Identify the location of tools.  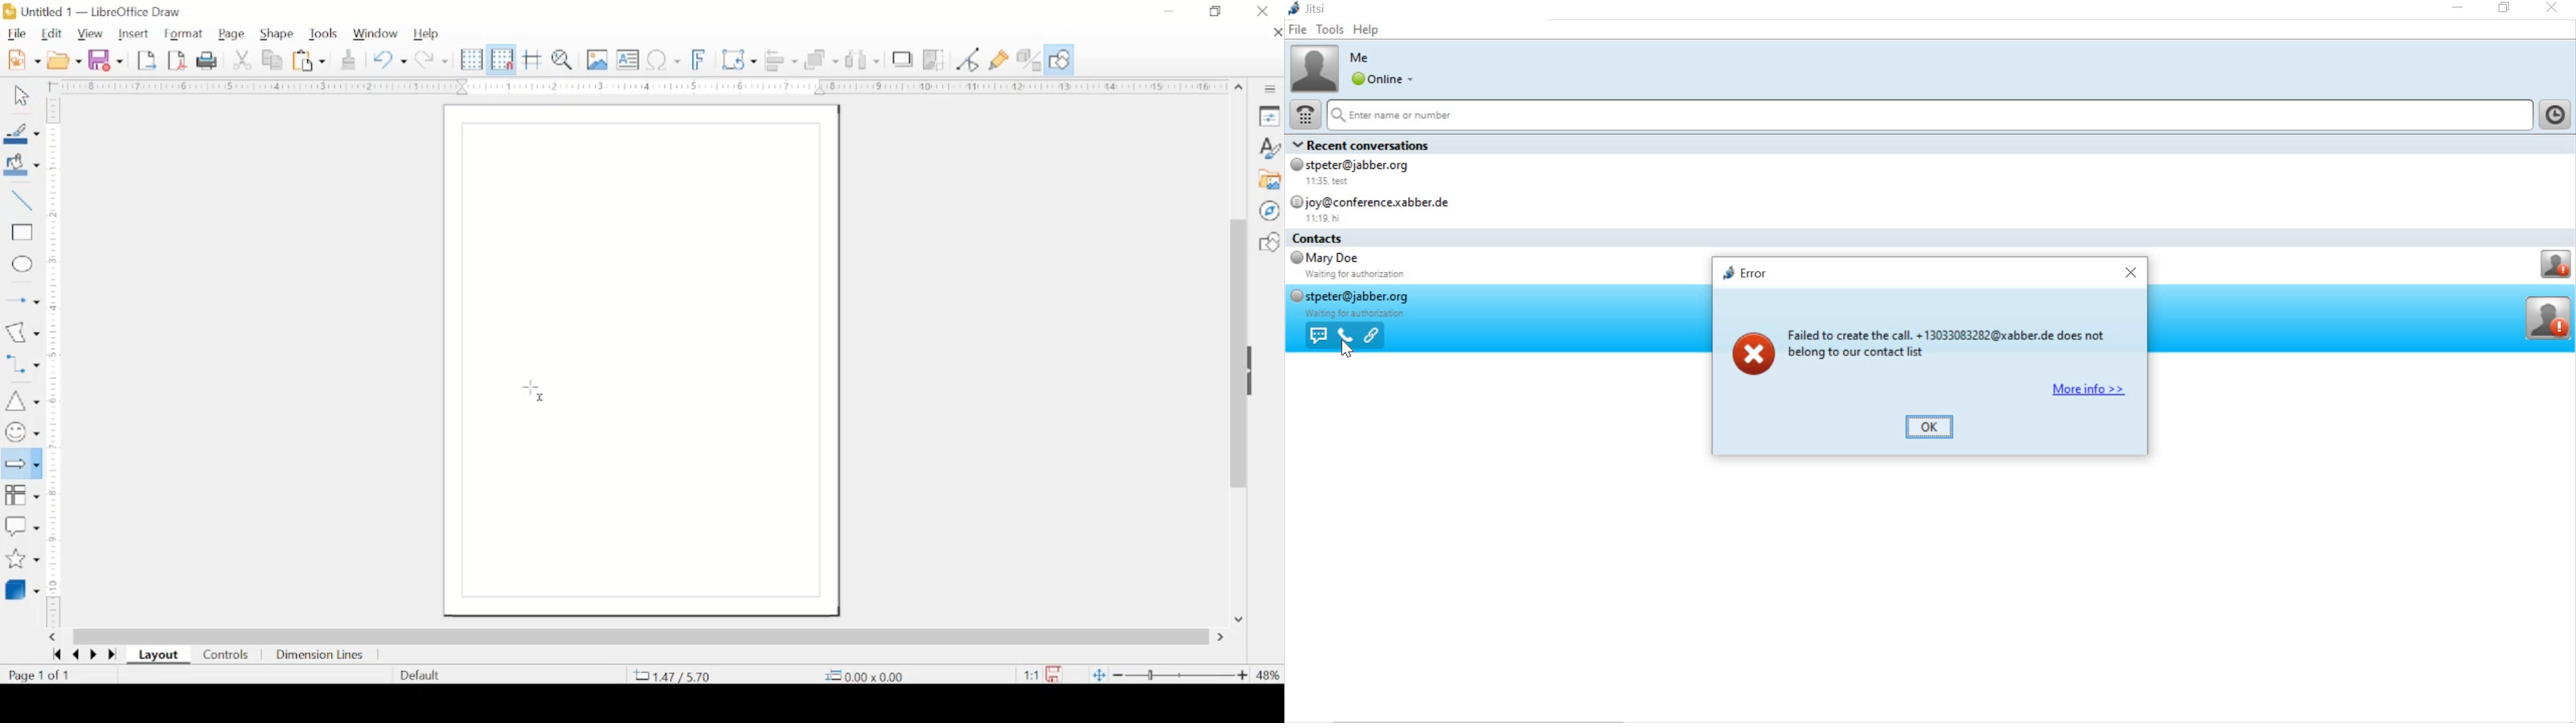
(1330, 30).